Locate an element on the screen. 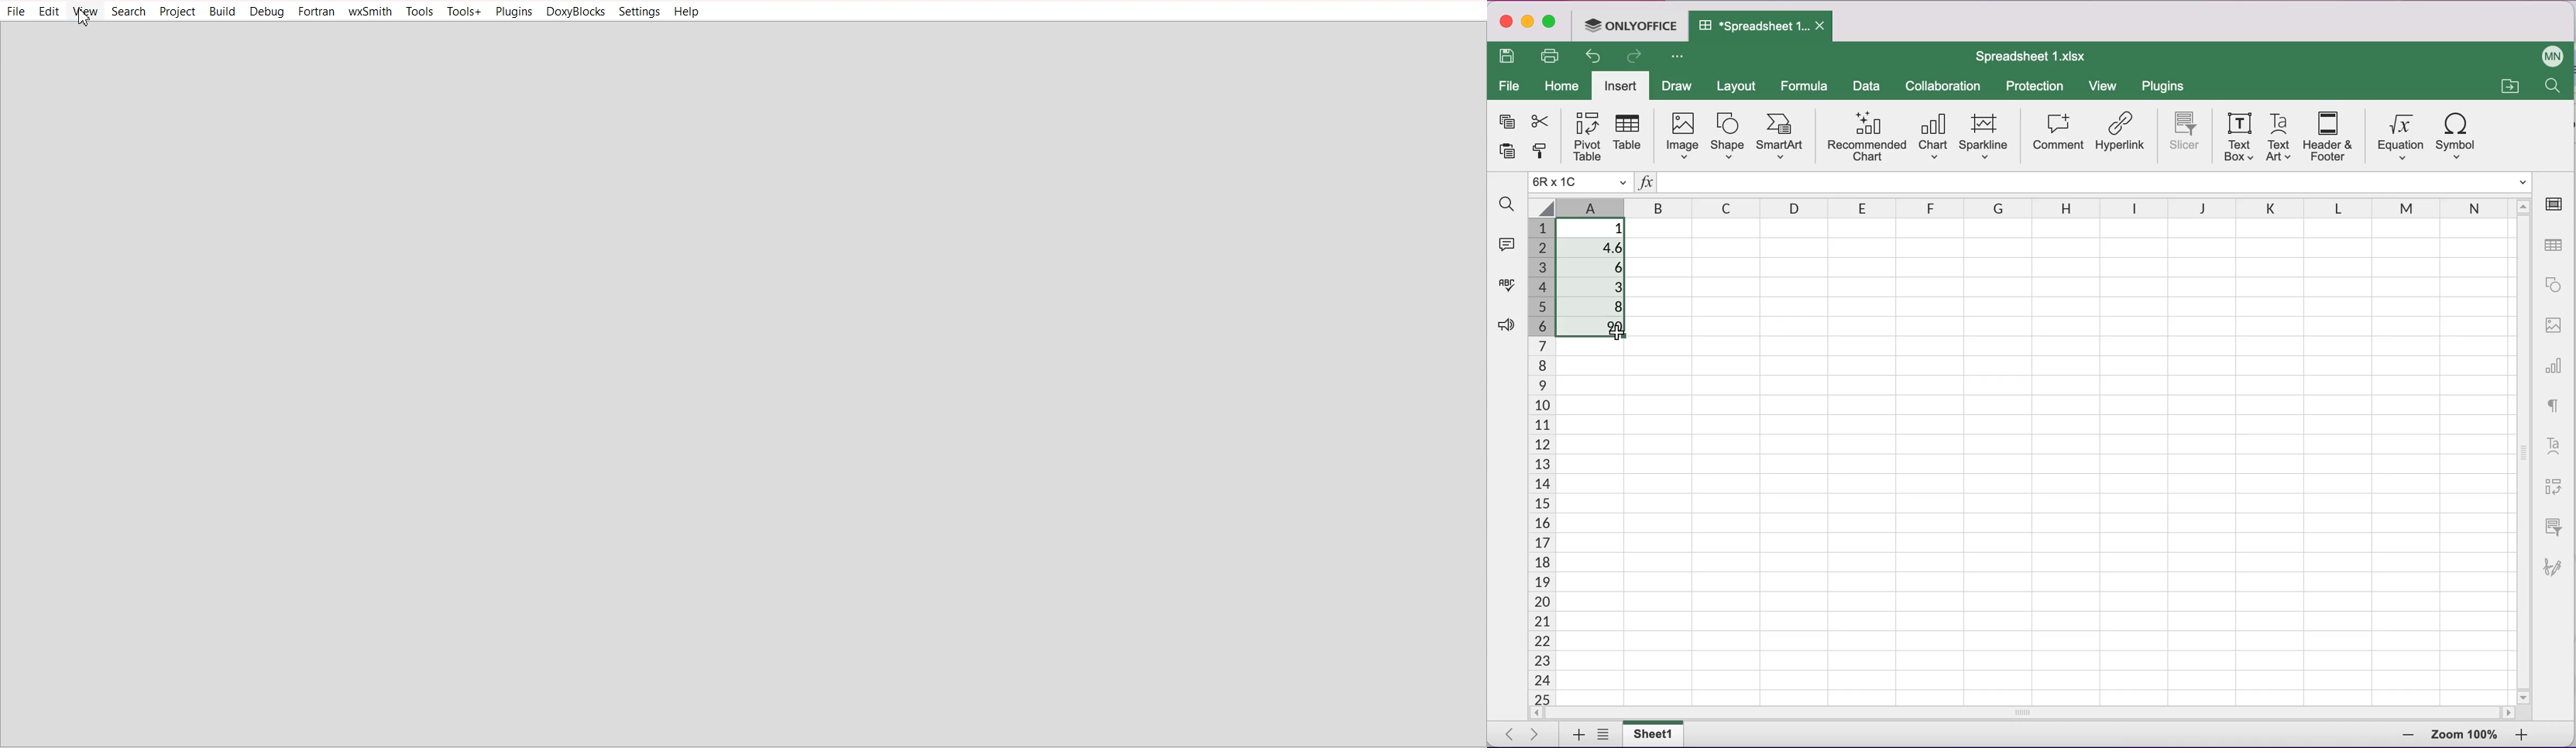 This screenshot has width=2576, height=756. Insert function is located at coordinates (1646, 182).